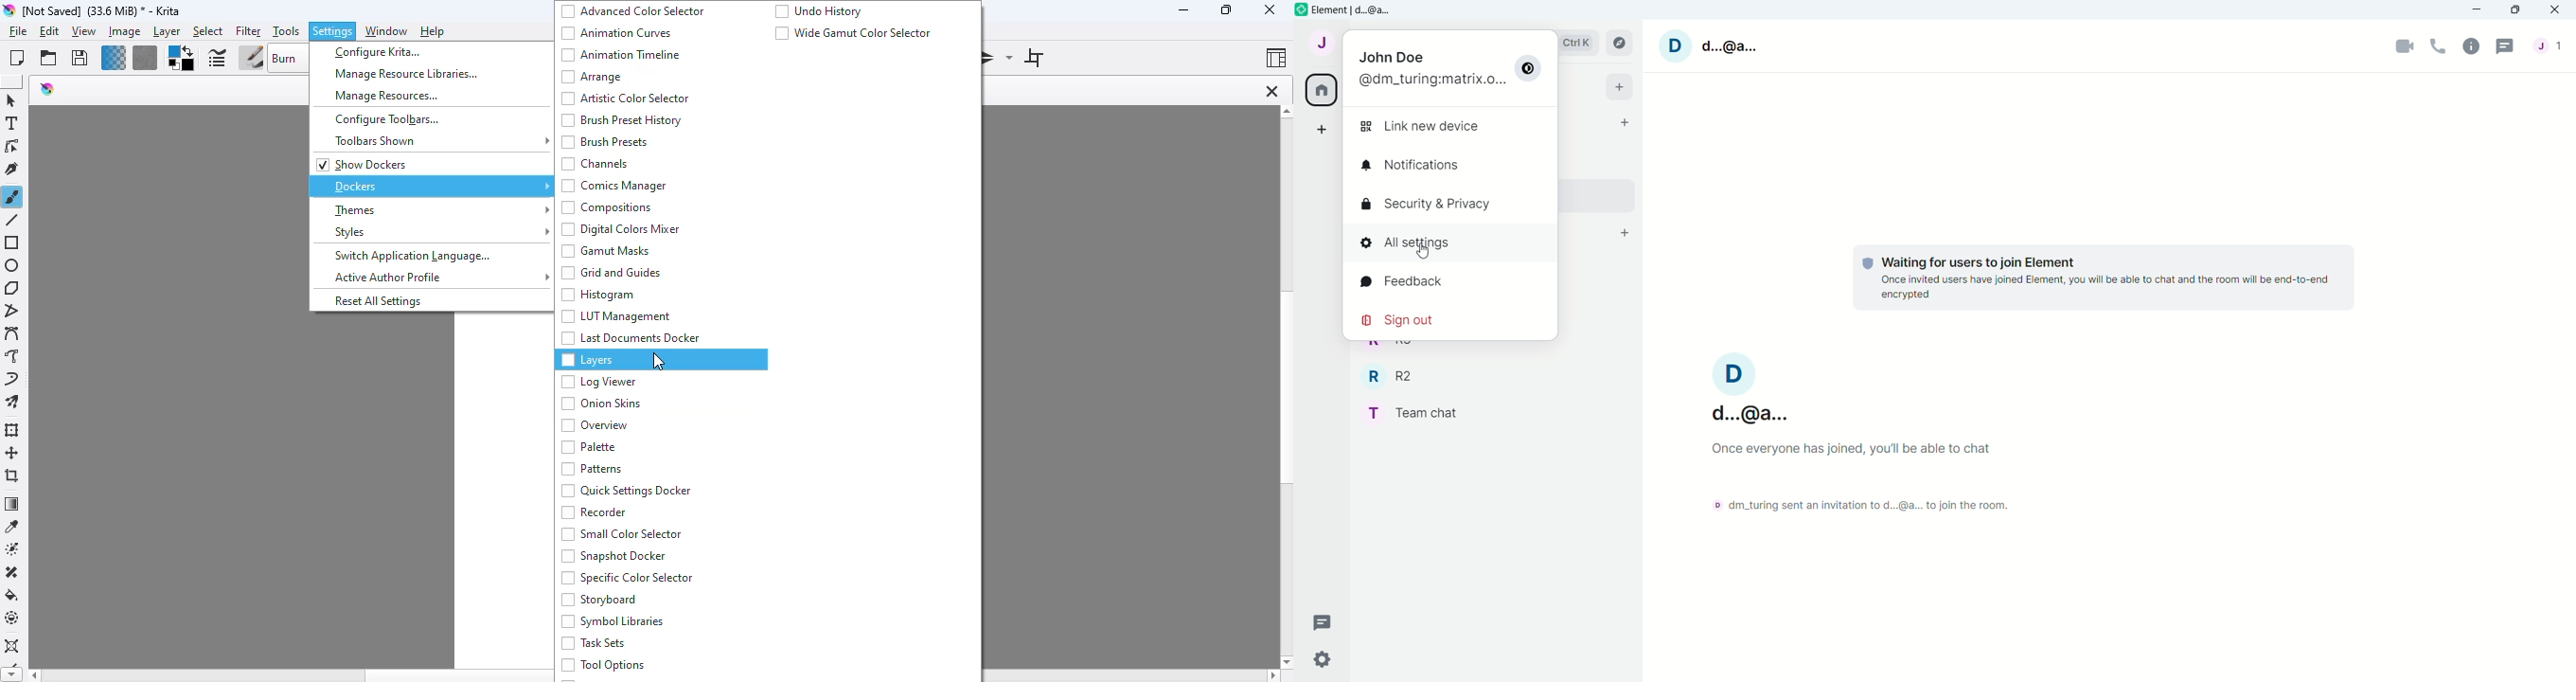 This screenshot has width=2576, height=700. I want to click on smart color selector, so click(622, 533).